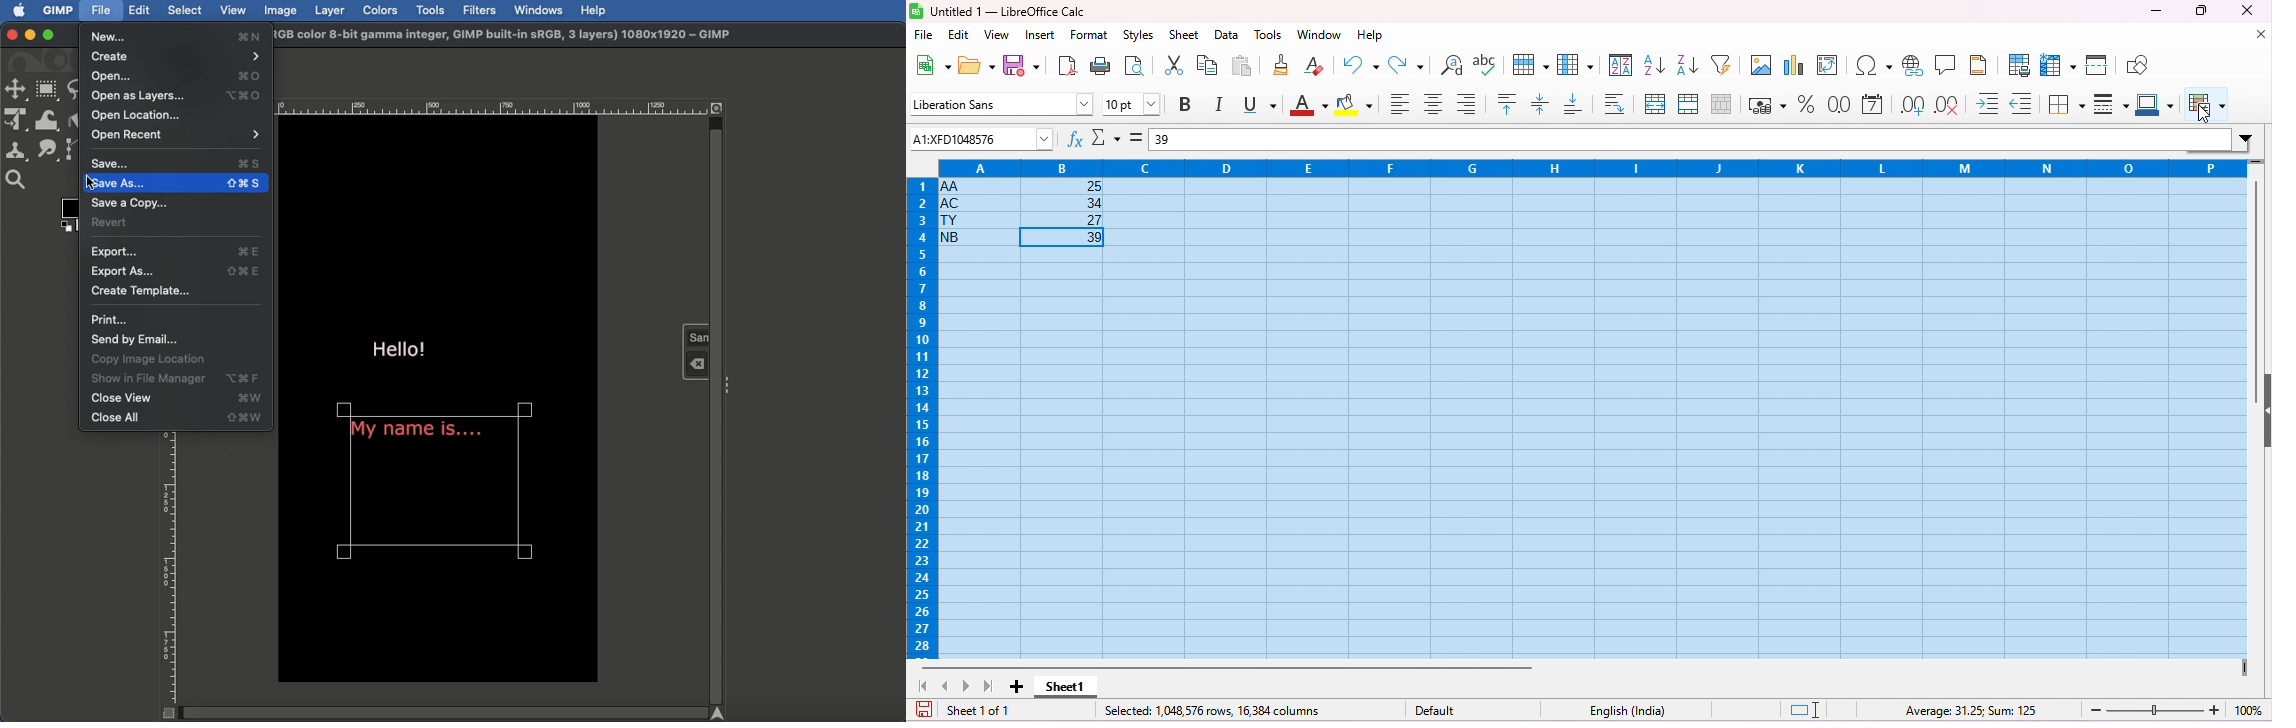 The height and width of the screenshot is (728, 2296). What do you see at coordinates (16, 90) in the screenshot?
I see `Move tool` at bounding box center [16, 90].